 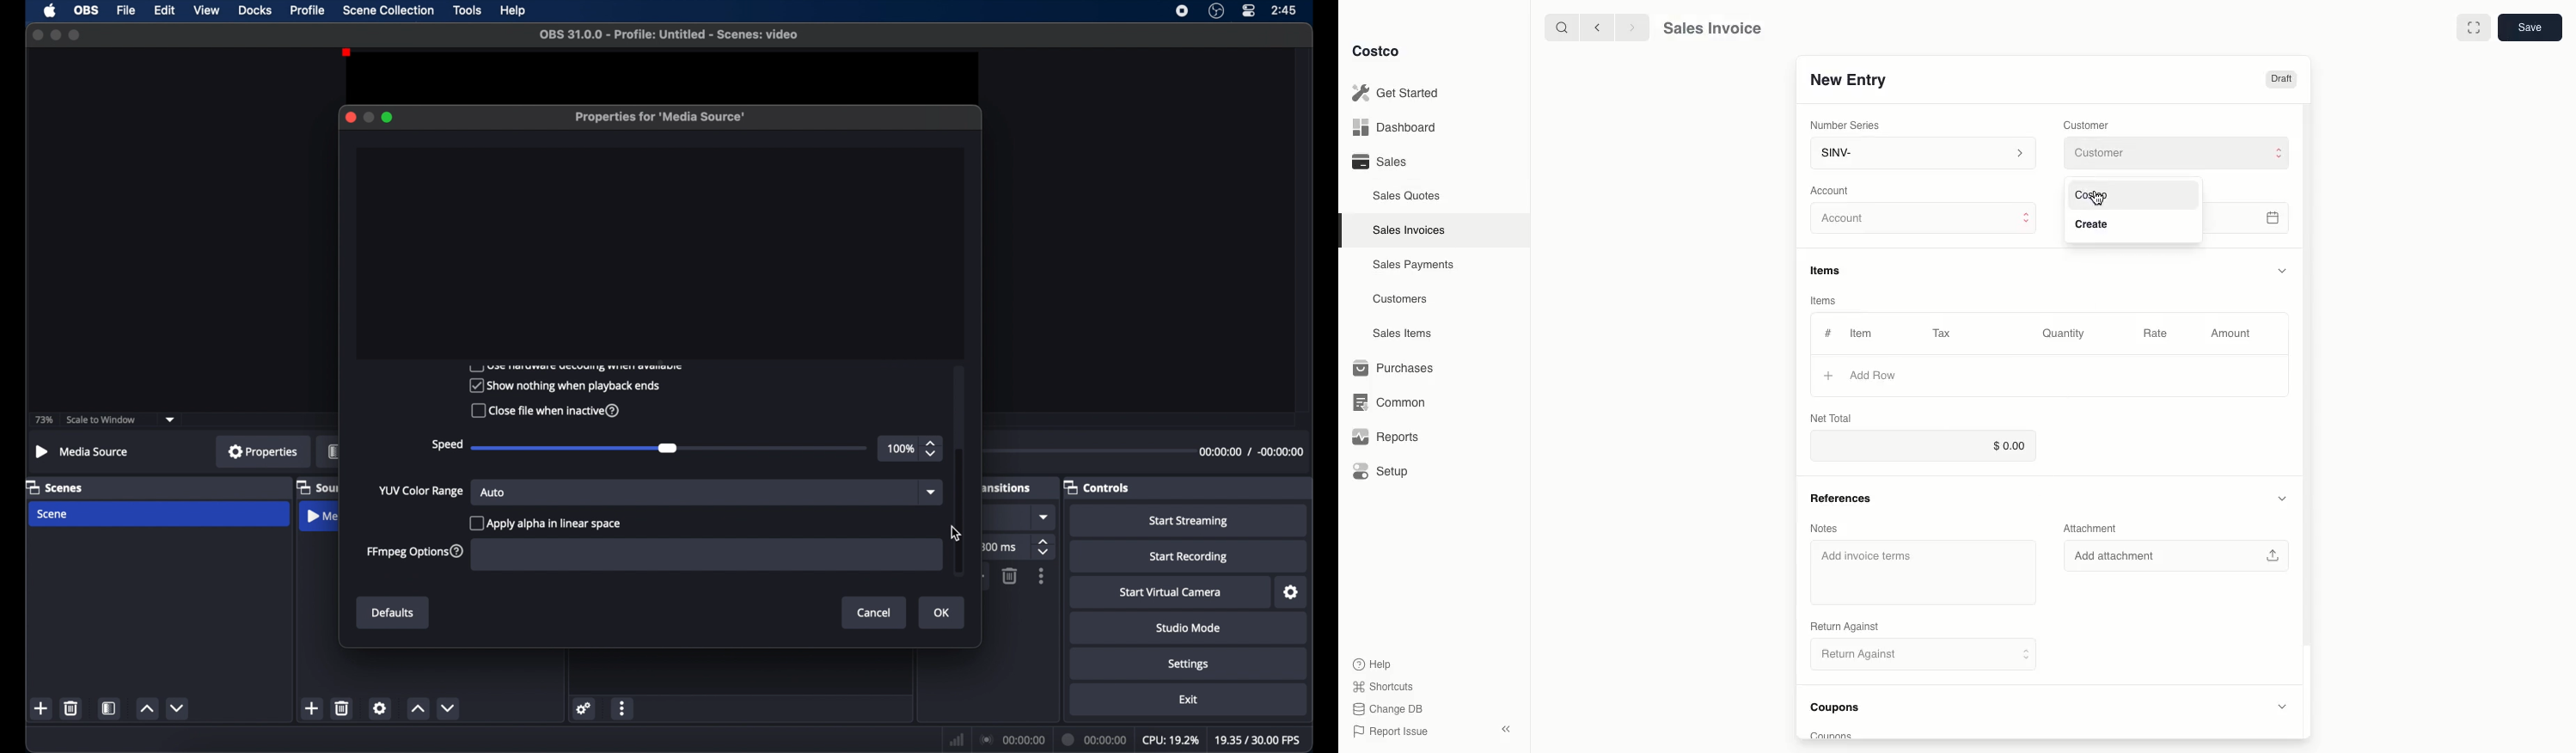 I want to click on scale to window, so click(x=103, y=420).